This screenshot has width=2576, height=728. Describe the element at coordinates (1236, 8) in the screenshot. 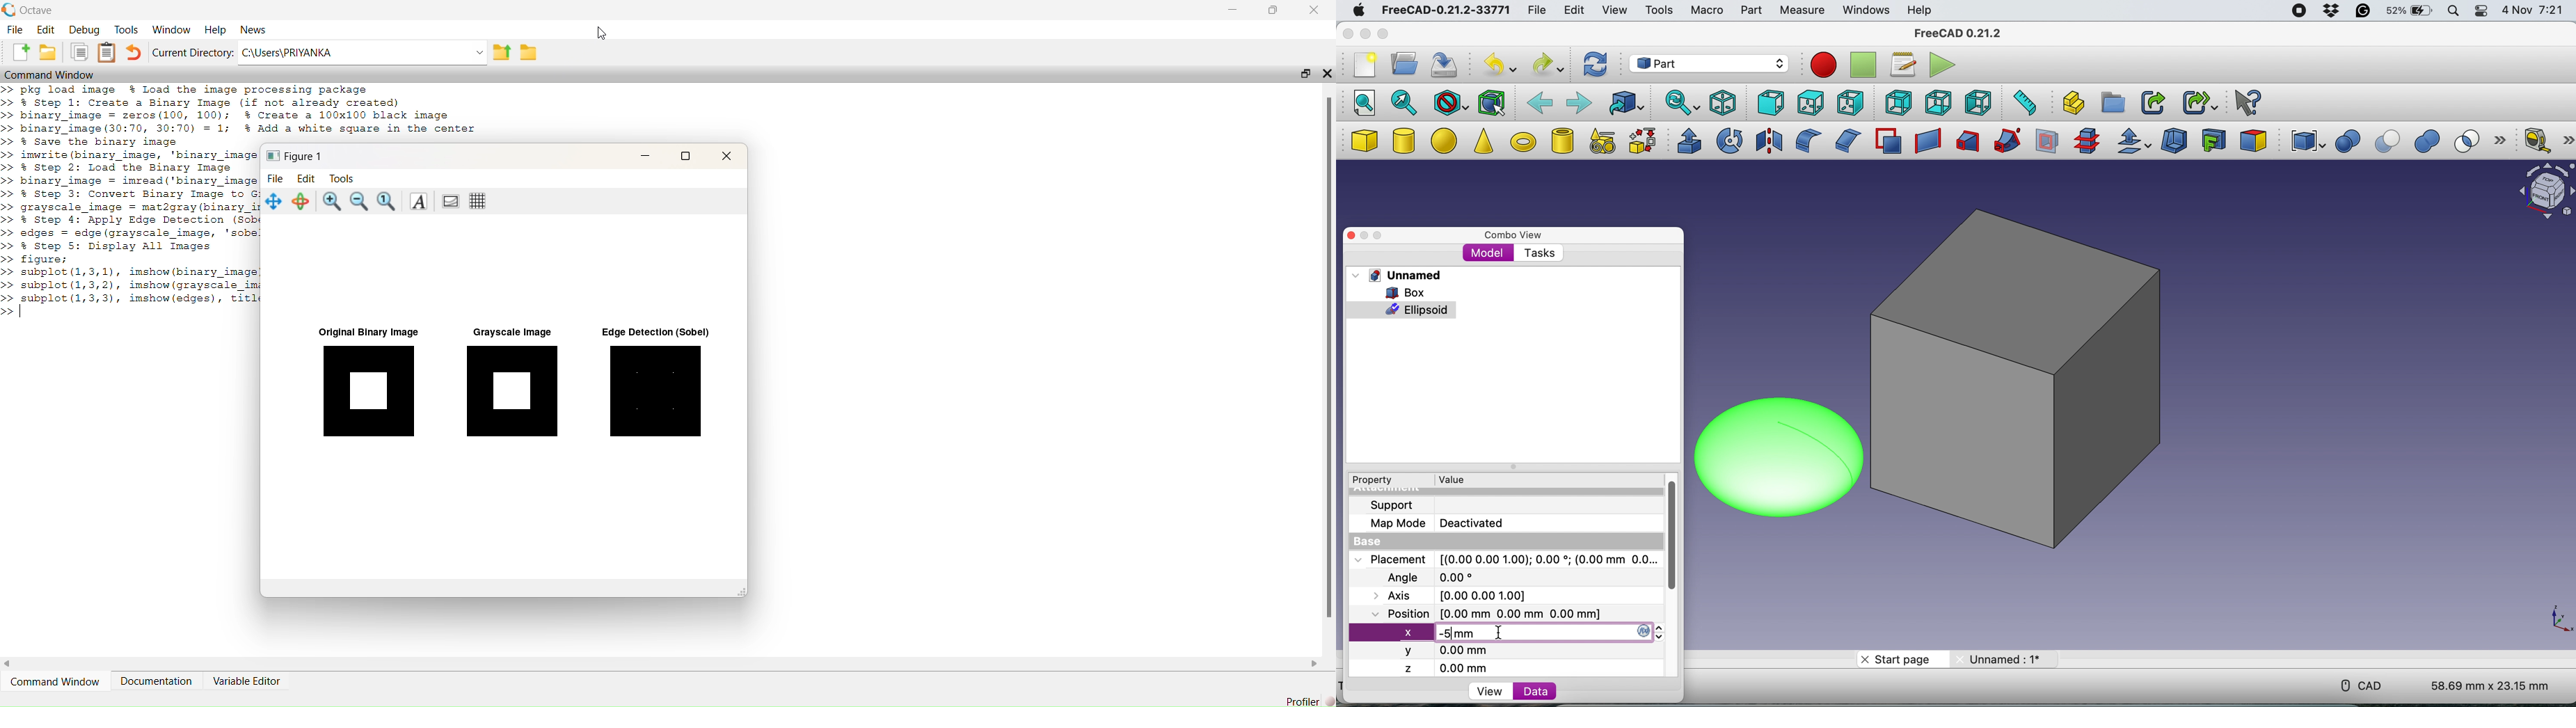

I see `minimise` at that location.